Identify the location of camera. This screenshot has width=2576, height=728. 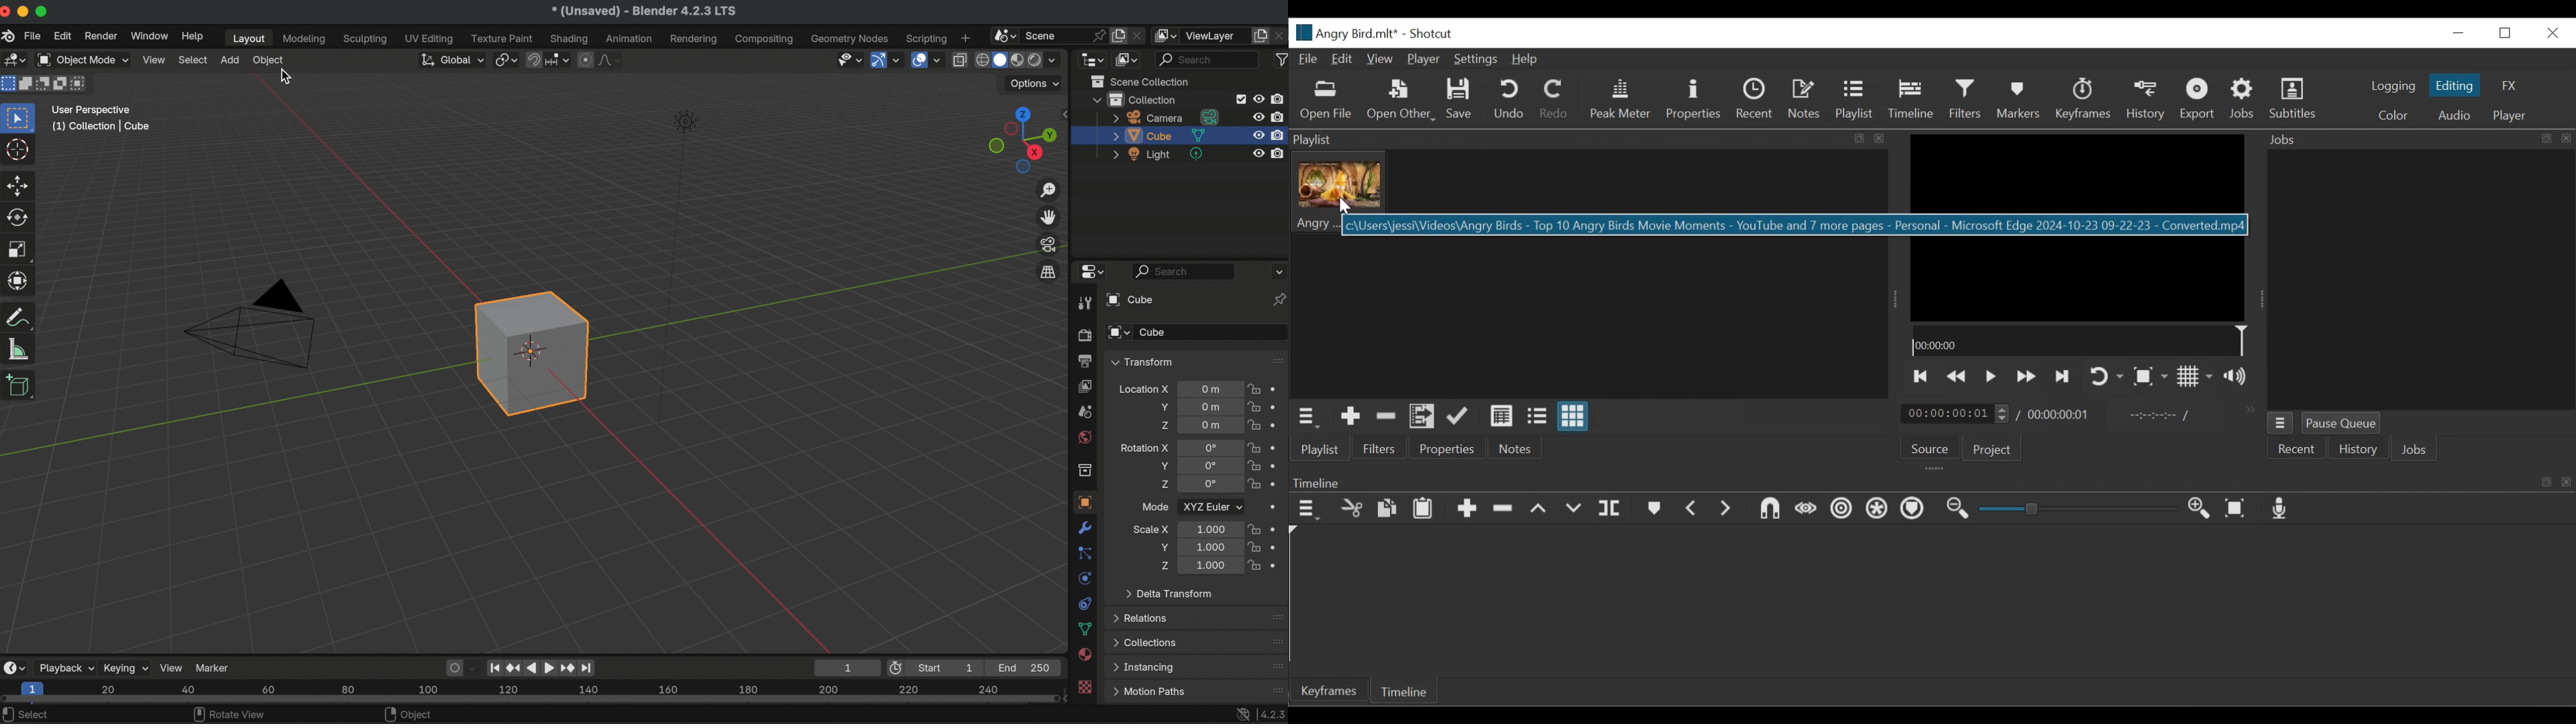
(1167, 117).